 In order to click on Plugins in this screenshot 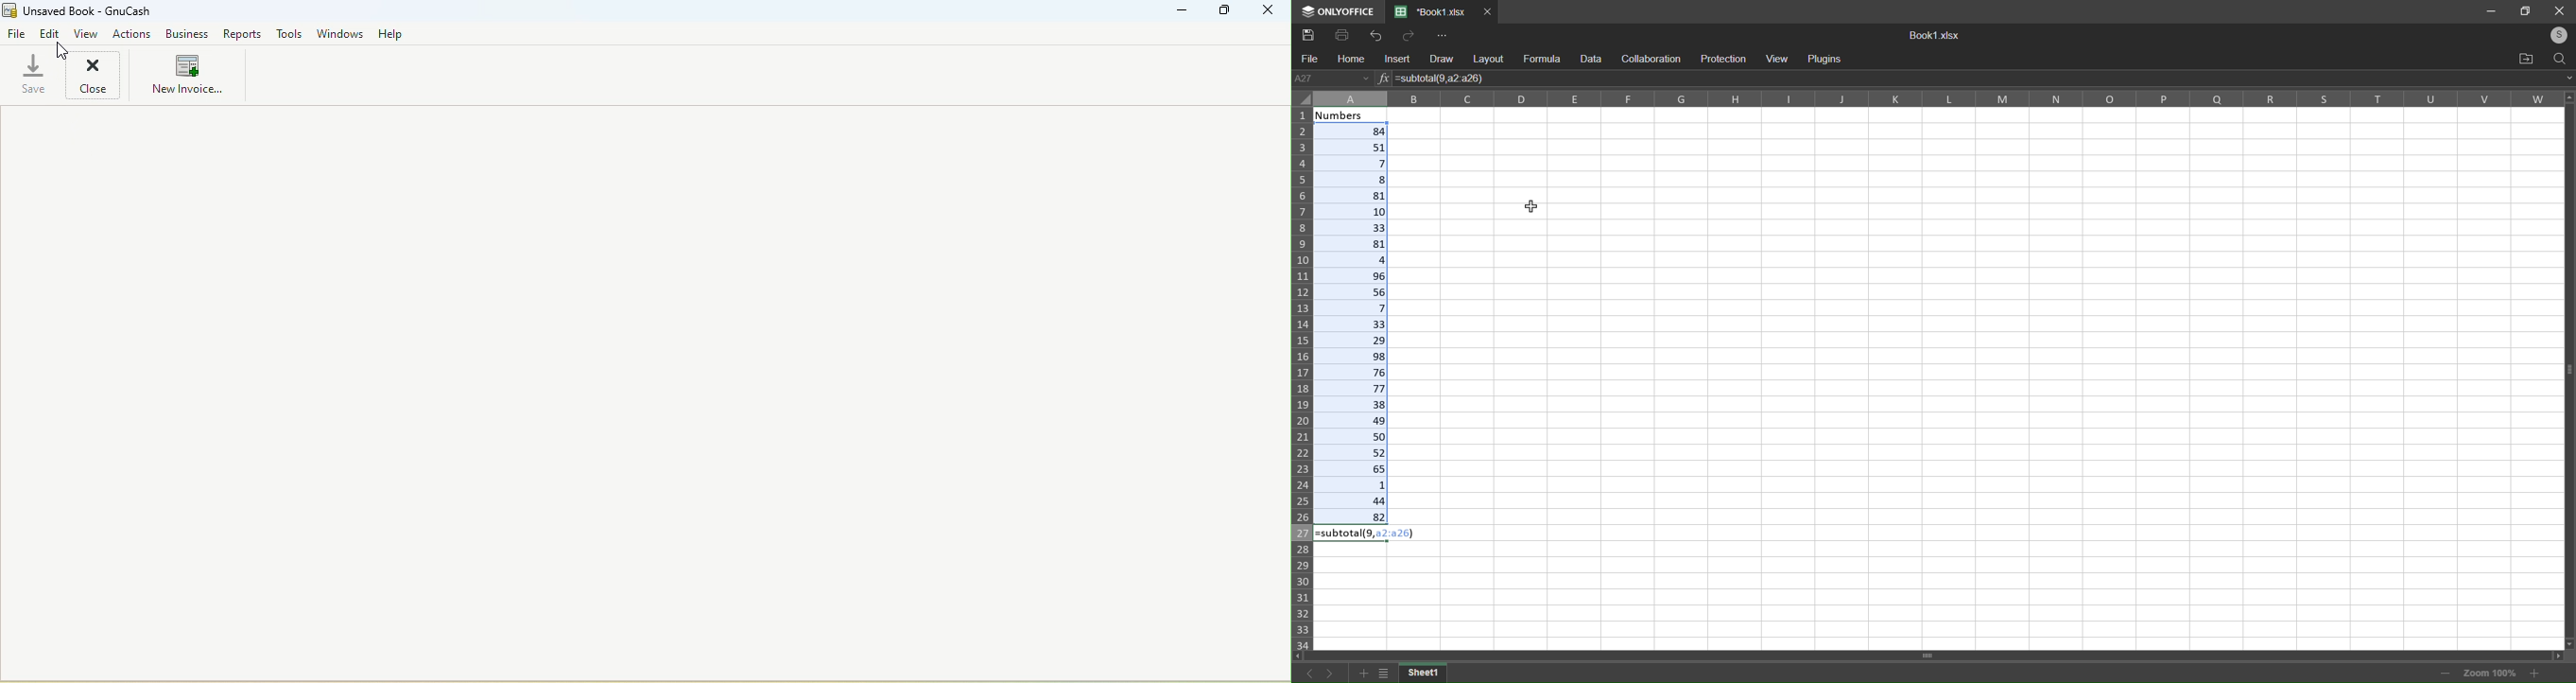, I will do `click(1829, 60)`.